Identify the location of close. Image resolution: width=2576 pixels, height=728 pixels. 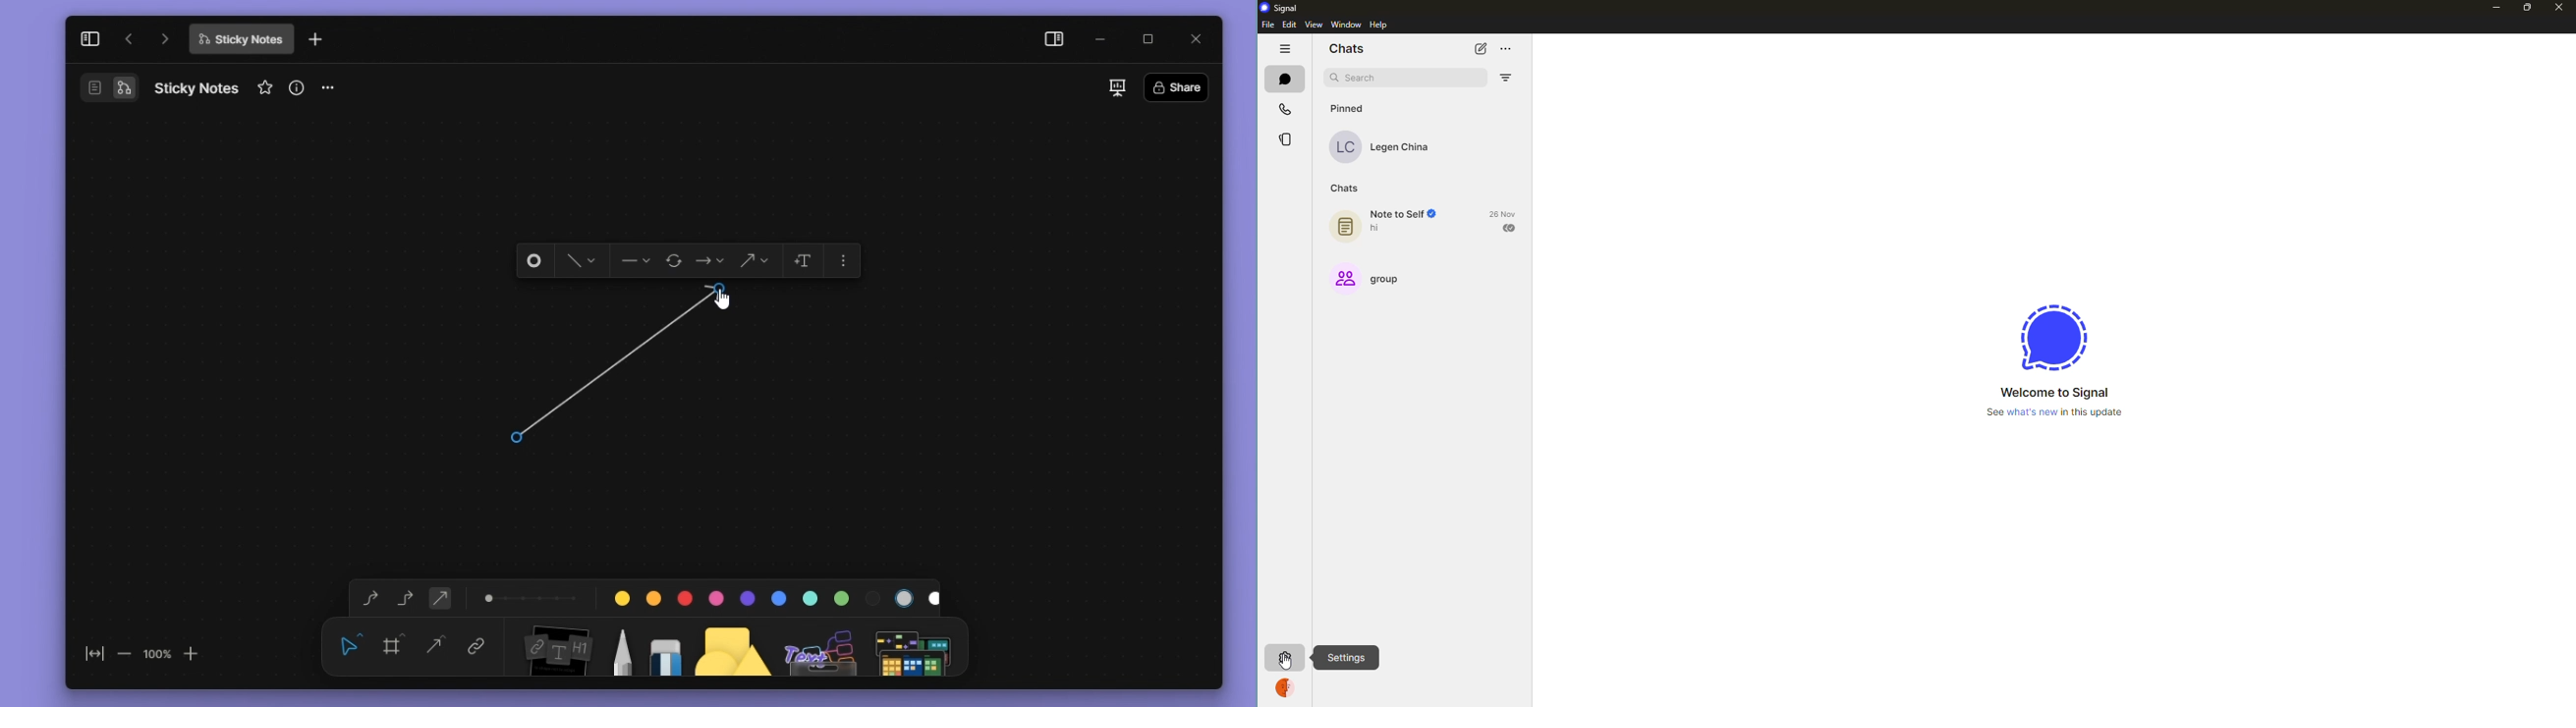
(1198, 37).